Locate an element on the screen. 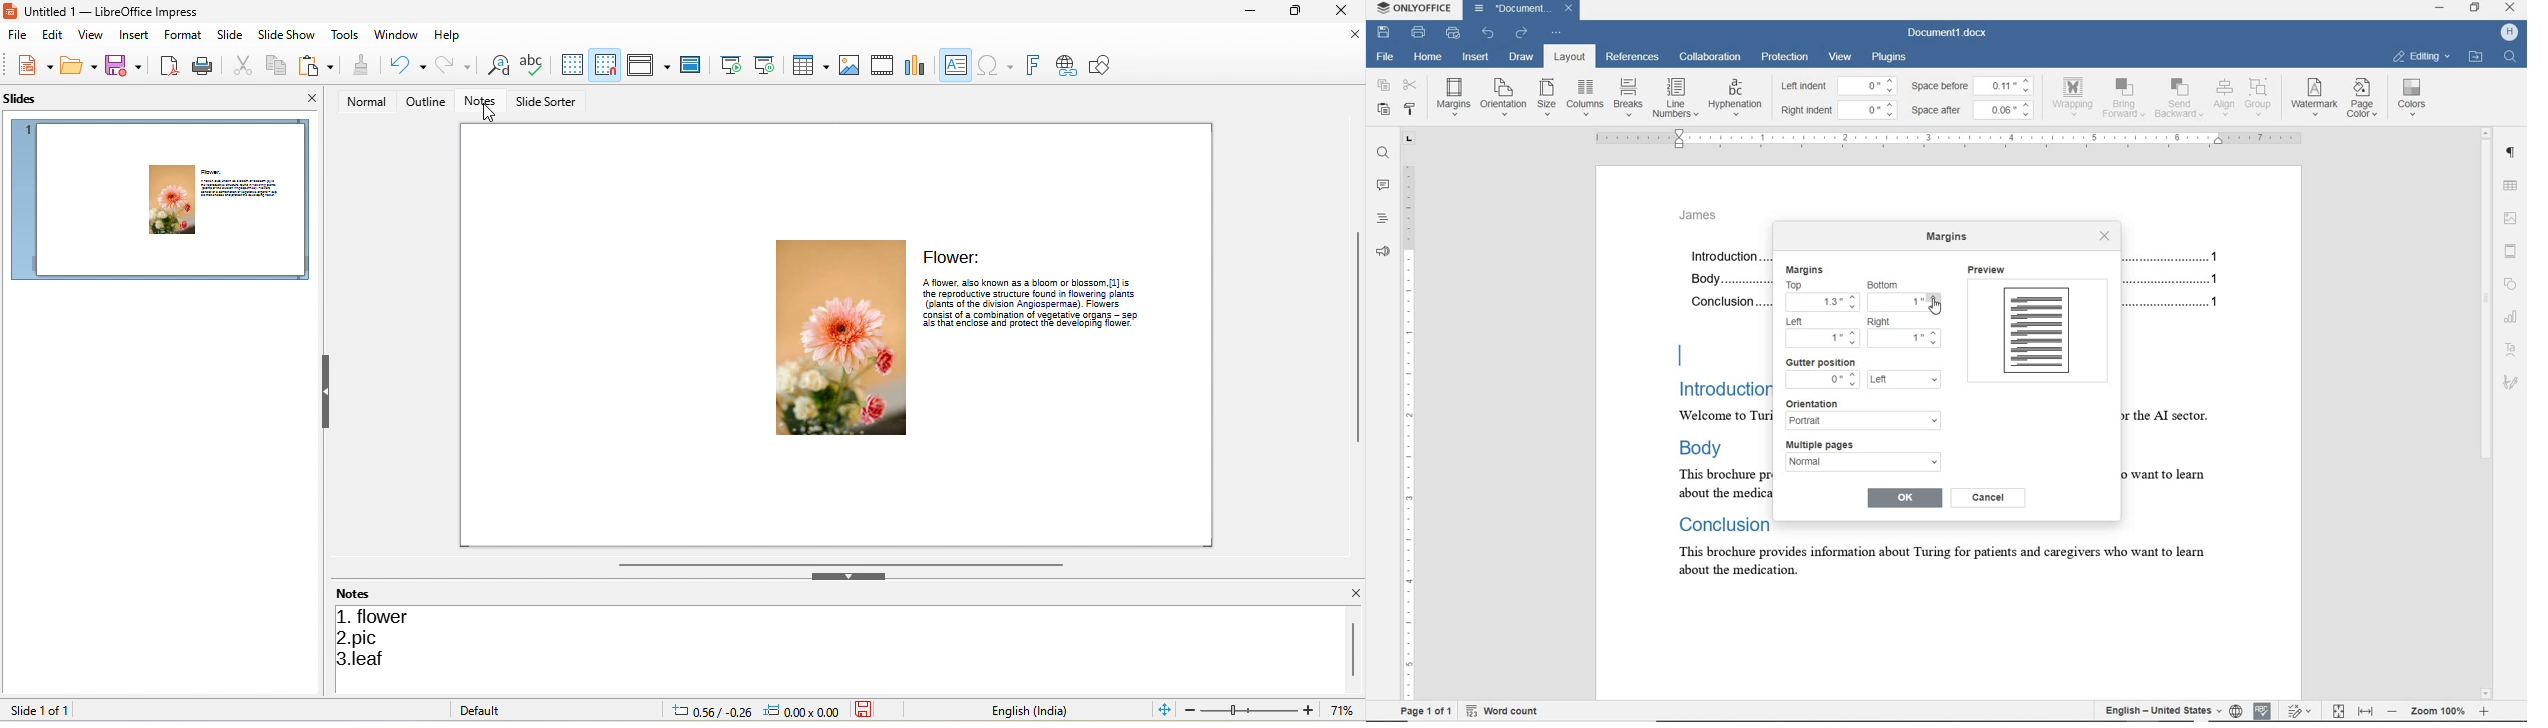  ok is located at coordinates (1905, 497).